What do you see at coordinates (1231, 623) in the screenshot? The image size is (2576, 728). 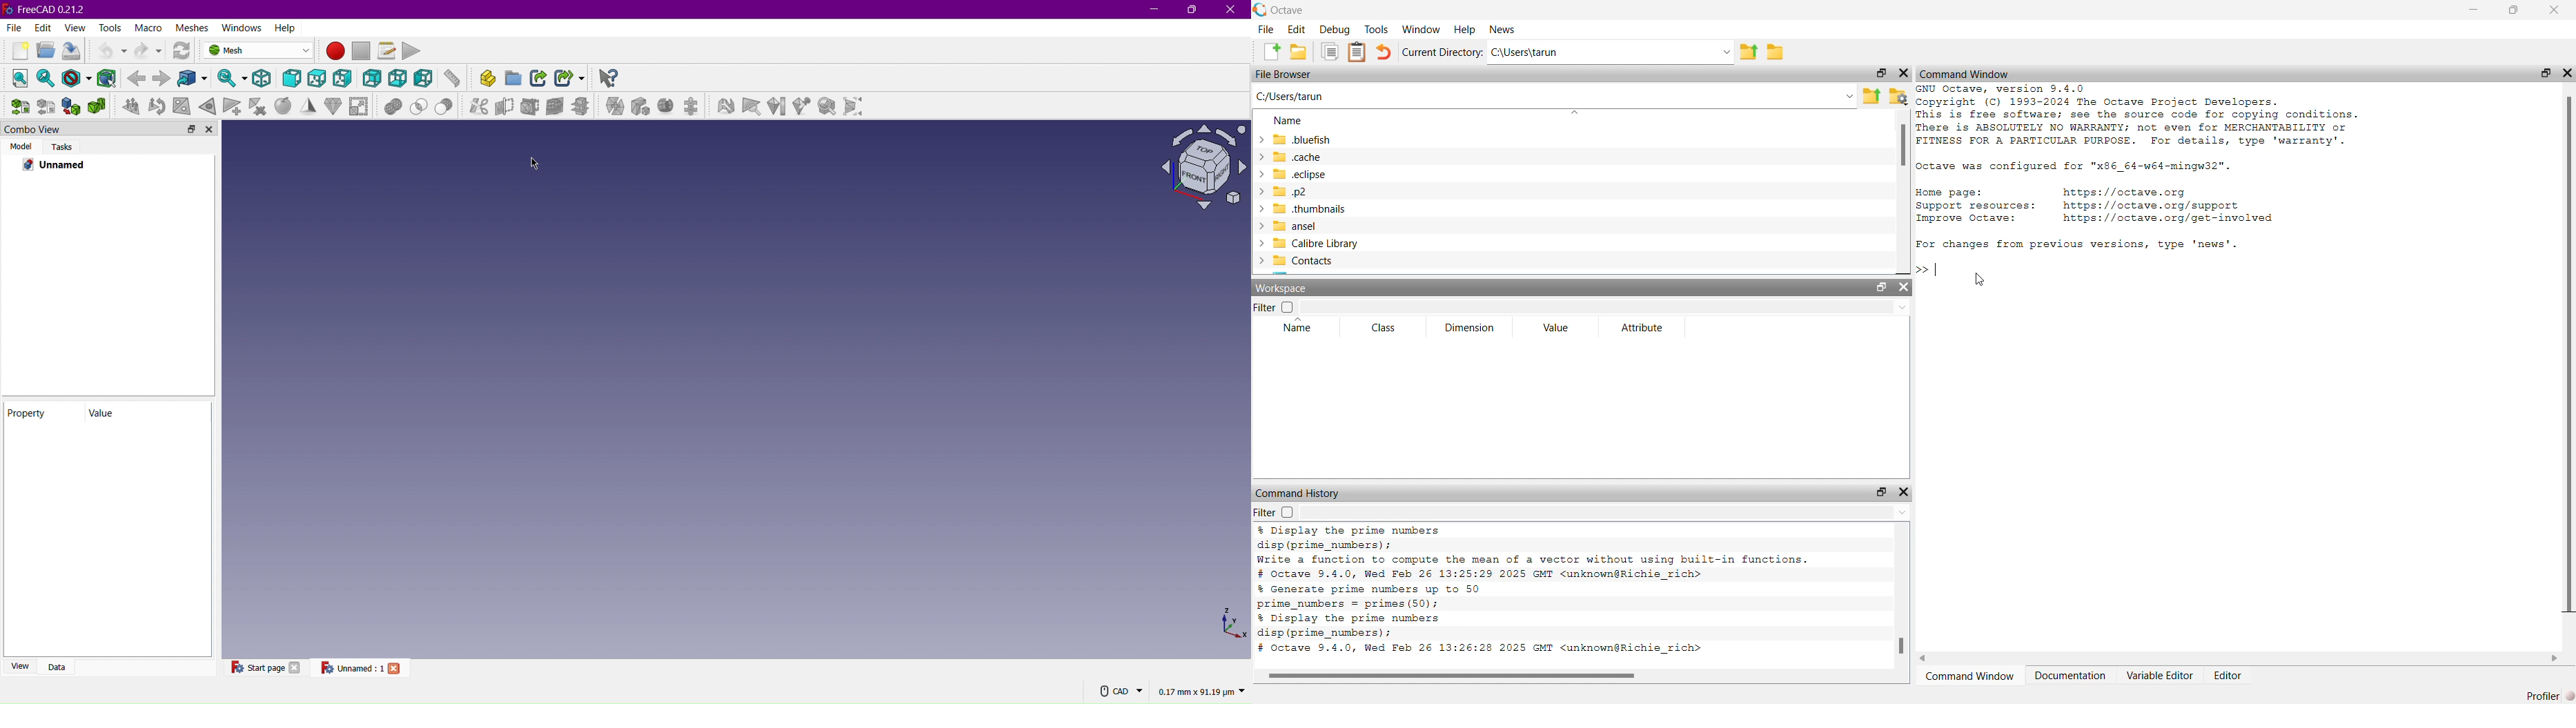 I see `3D Axis View` at bounding box center [1231, 623].